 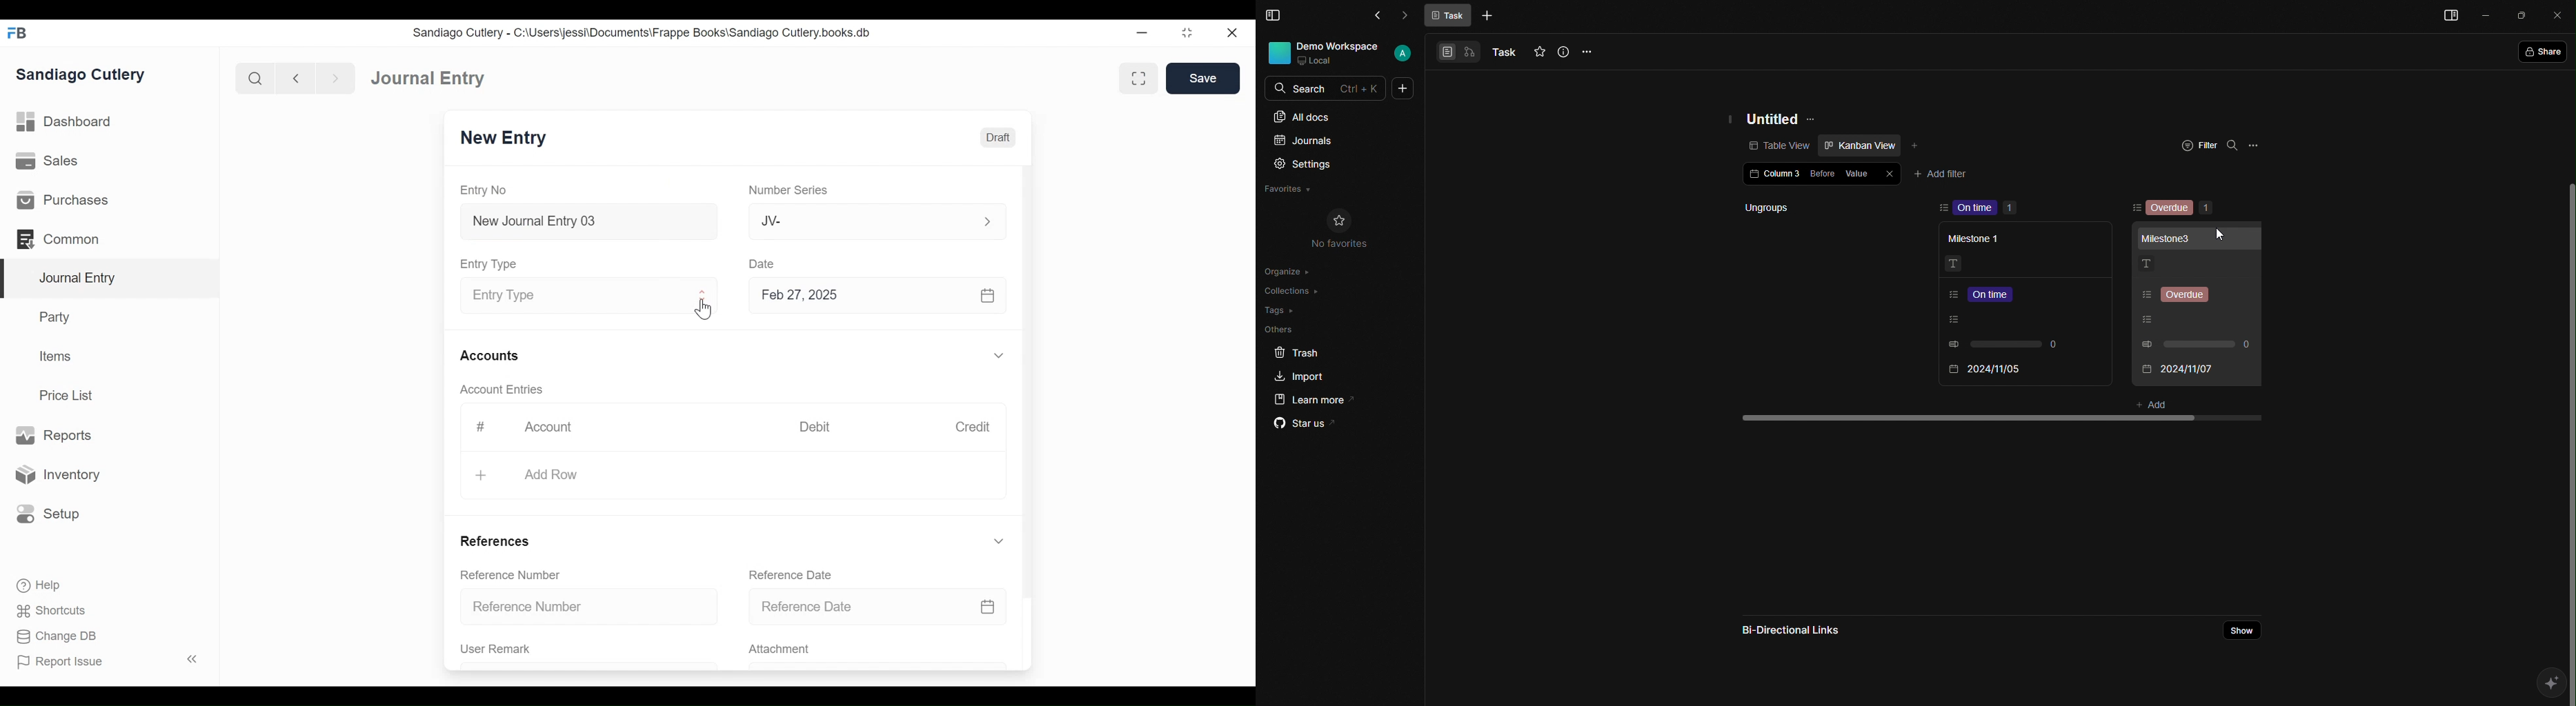 I want to click on Accounts, so click(x=489, y=356).